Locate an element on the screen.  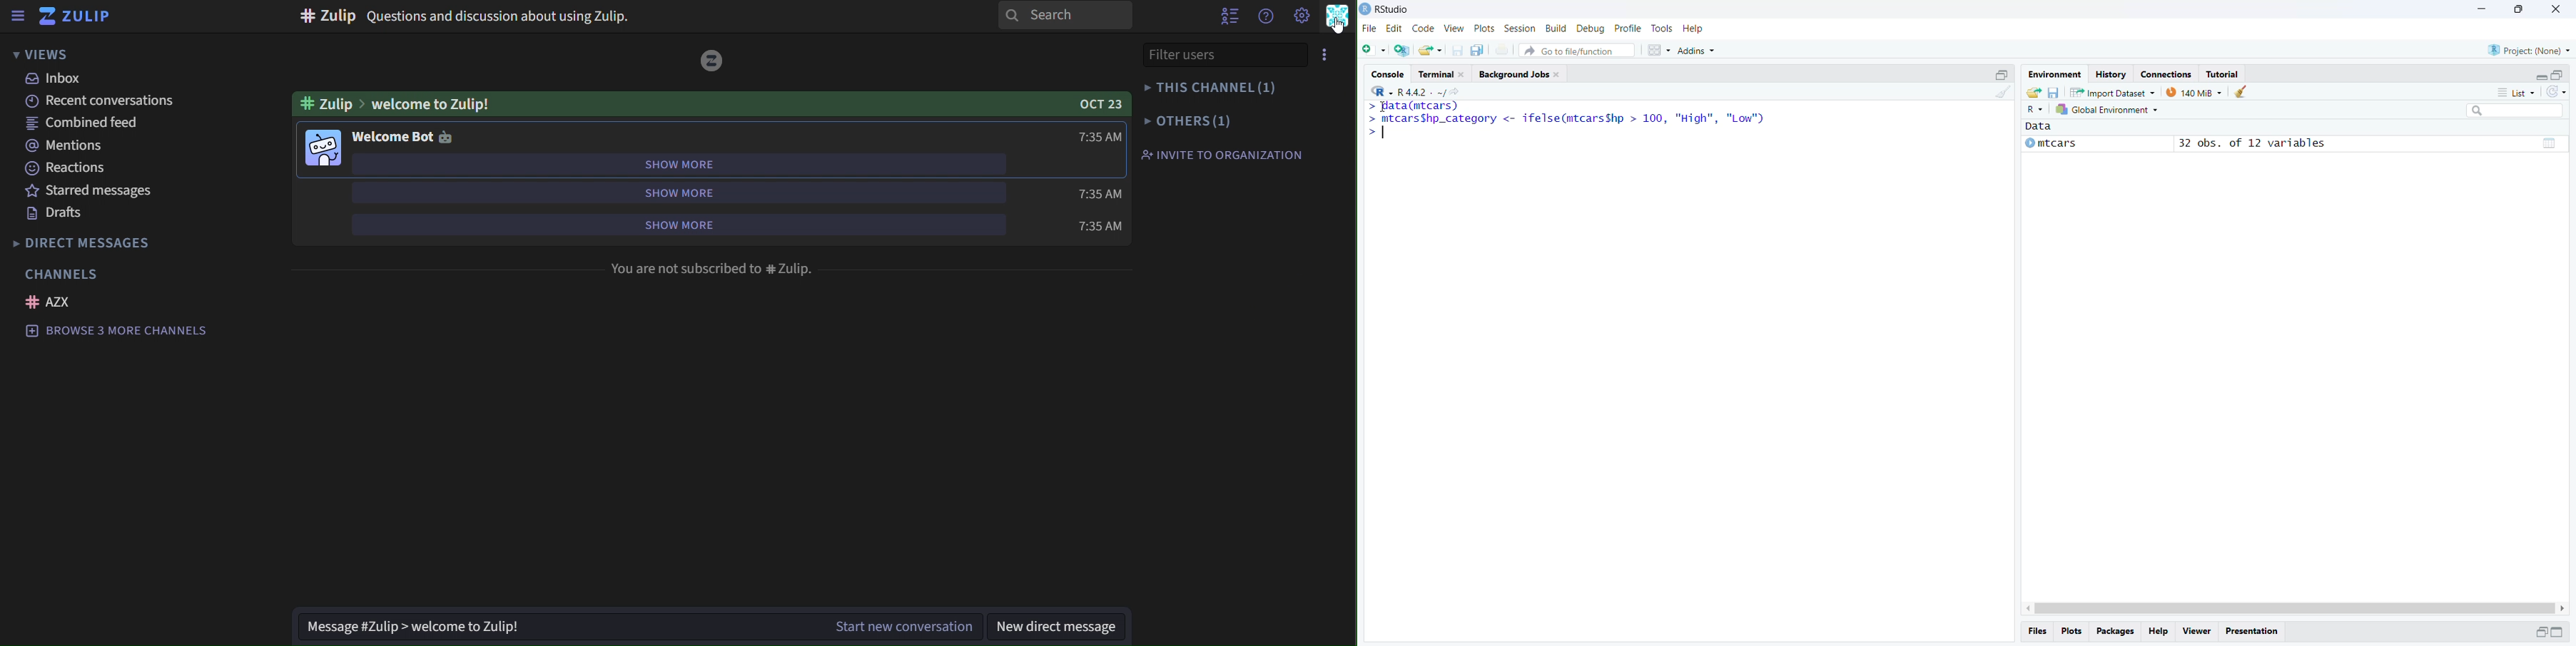
filter users is located at coordinates (1197, 54).